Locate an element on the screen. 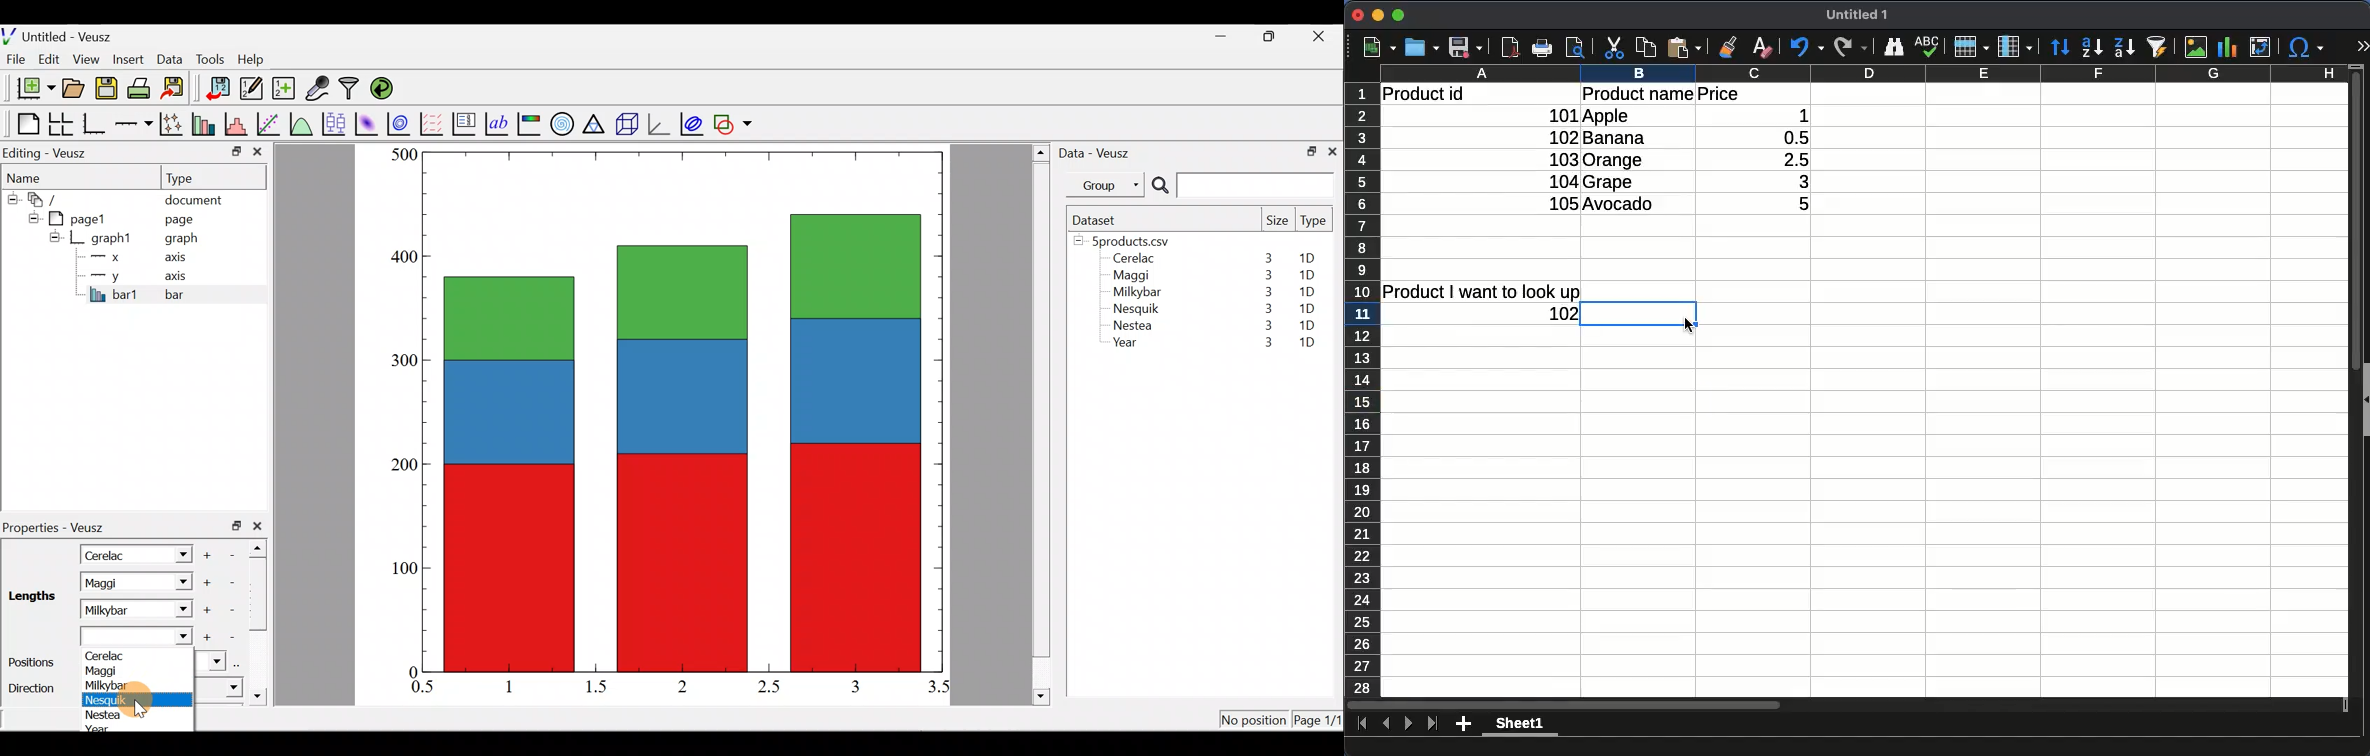 This screenshot has width=2380, height=756. add is located at coordinates (1463, 724).